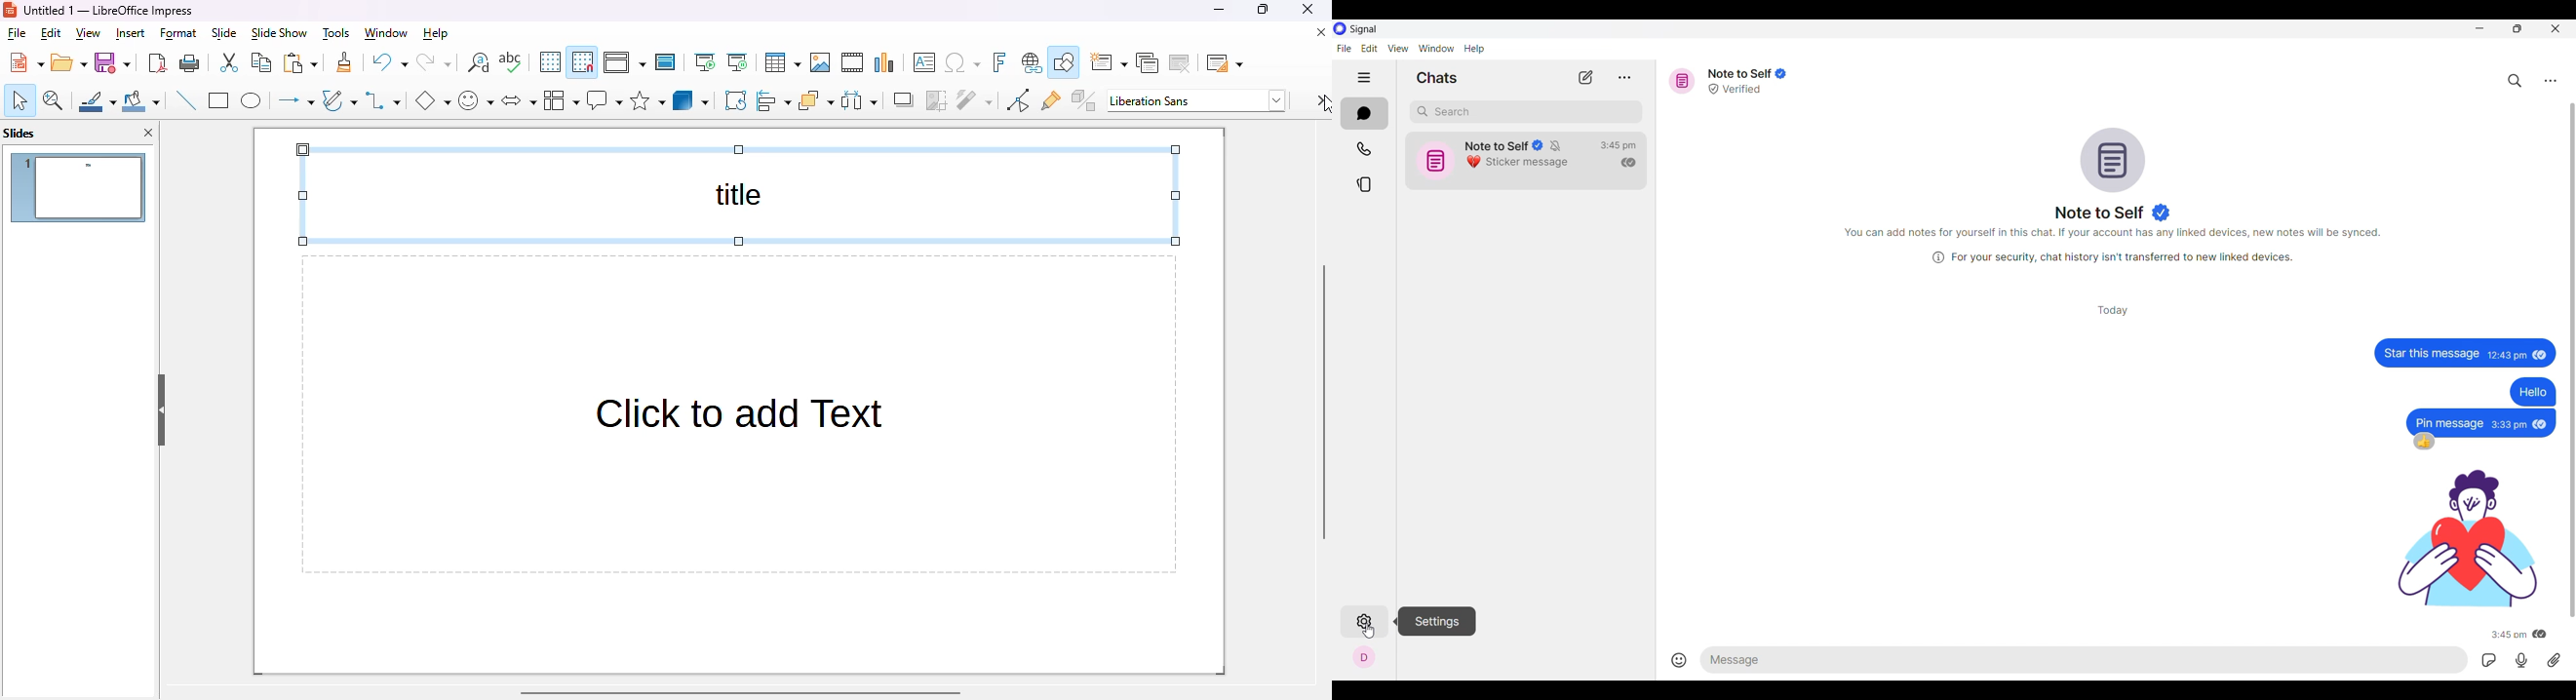  What do you see at coordinates (519, 101) in the screenshot?
I see `block arrows` at bounding box center [519, 101].